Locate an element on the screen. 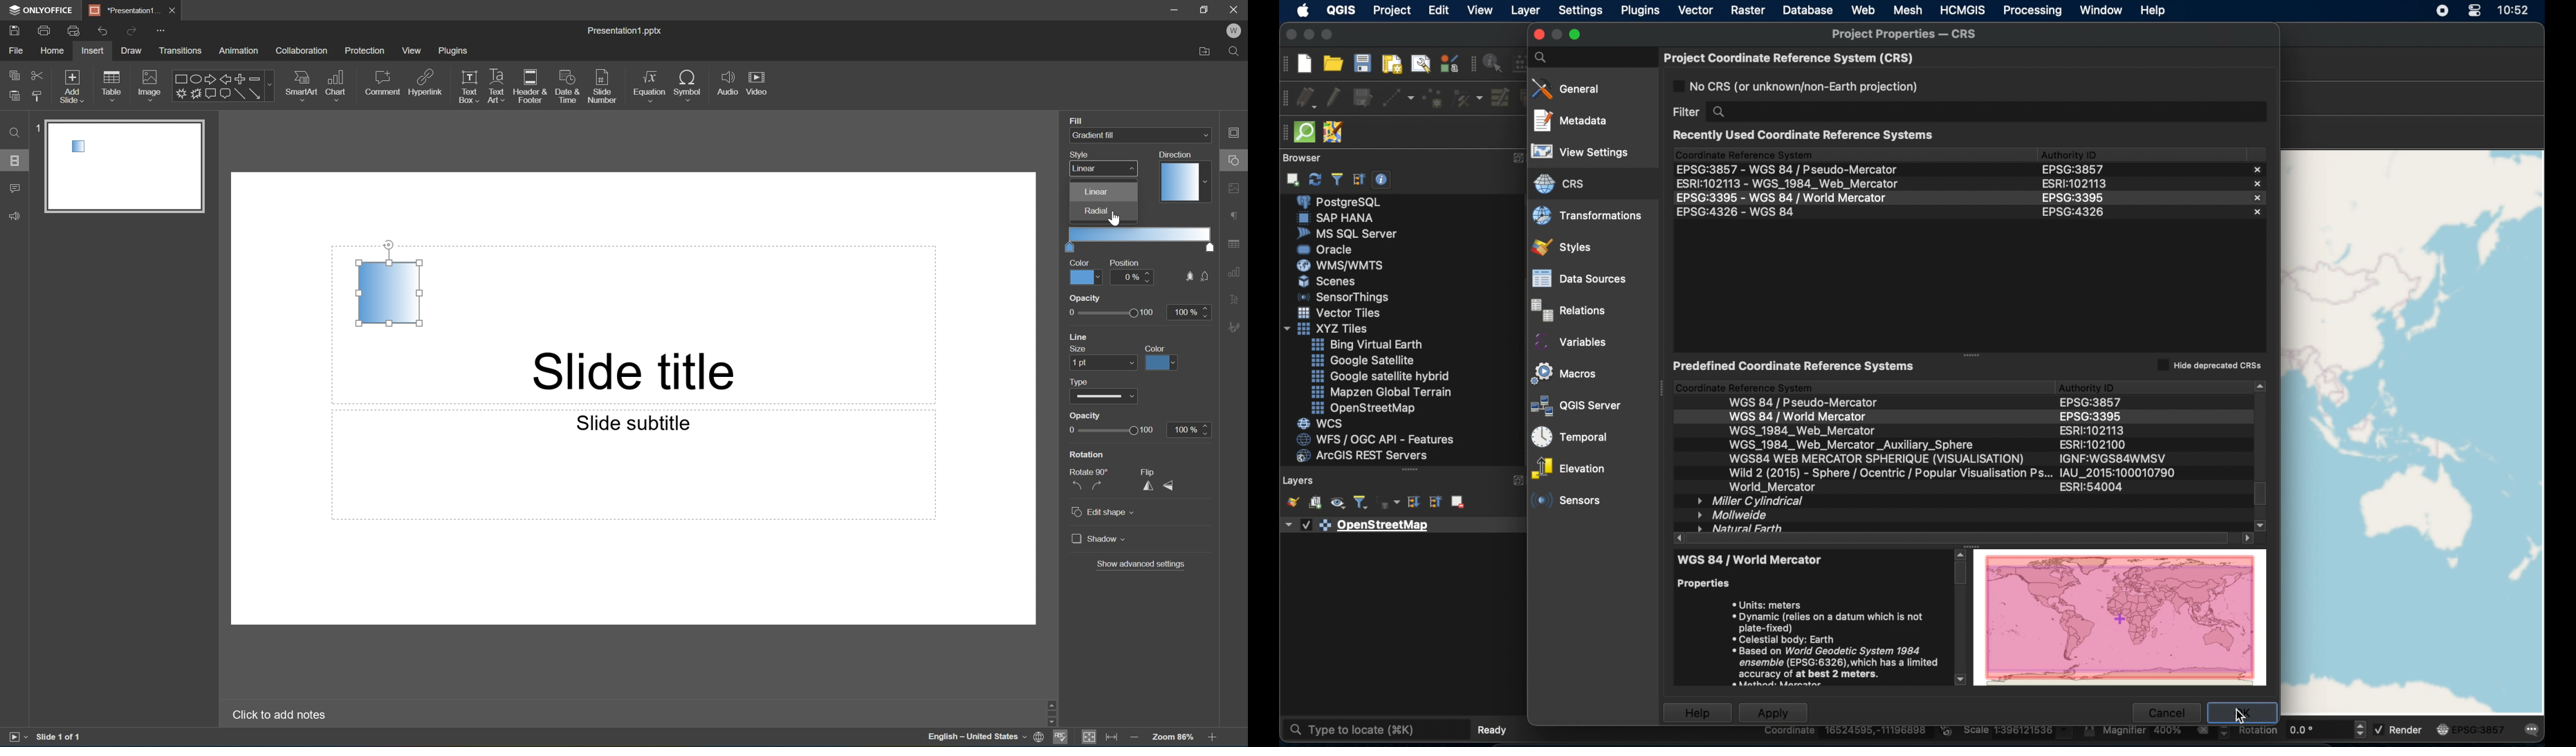 This screenshot has width=2576, height=756. enable/disable properties widget is located at coordinates (1383, 180).